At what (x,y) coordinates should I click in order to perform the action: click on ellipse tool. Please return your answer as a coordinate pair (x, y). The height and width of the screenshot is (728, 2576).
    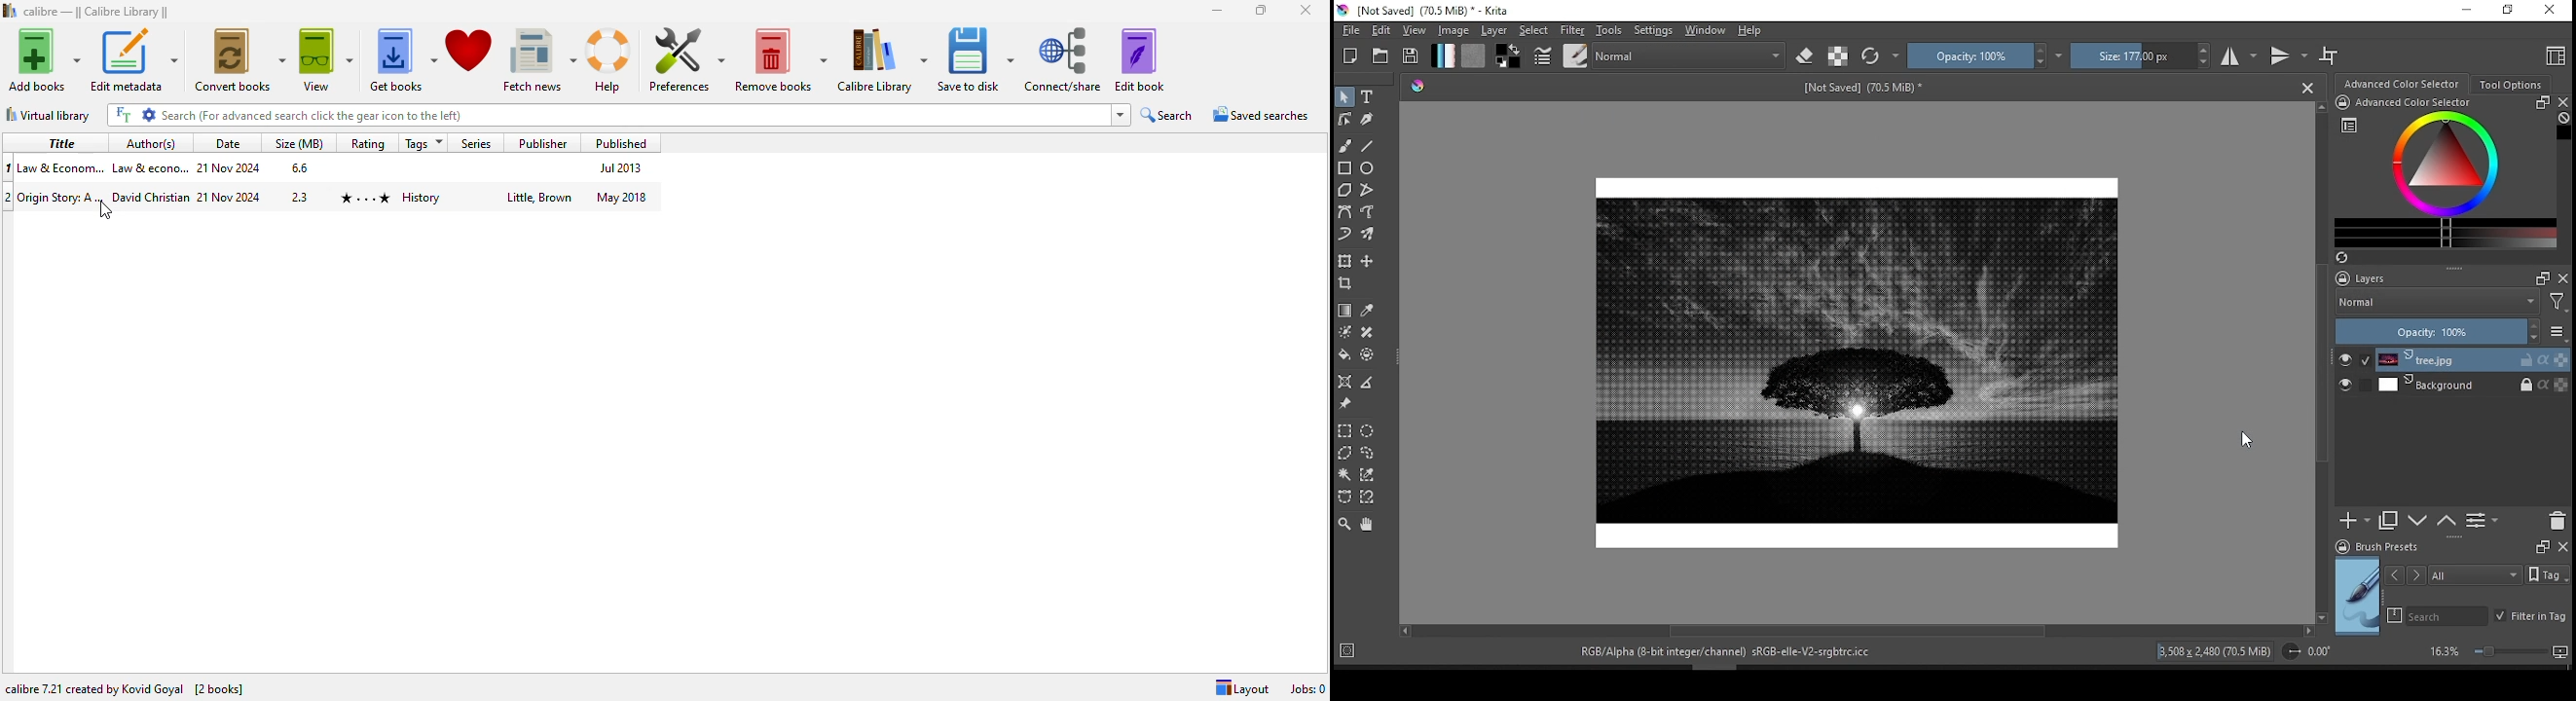
    Looking at the image, I should click on (1373, 168).